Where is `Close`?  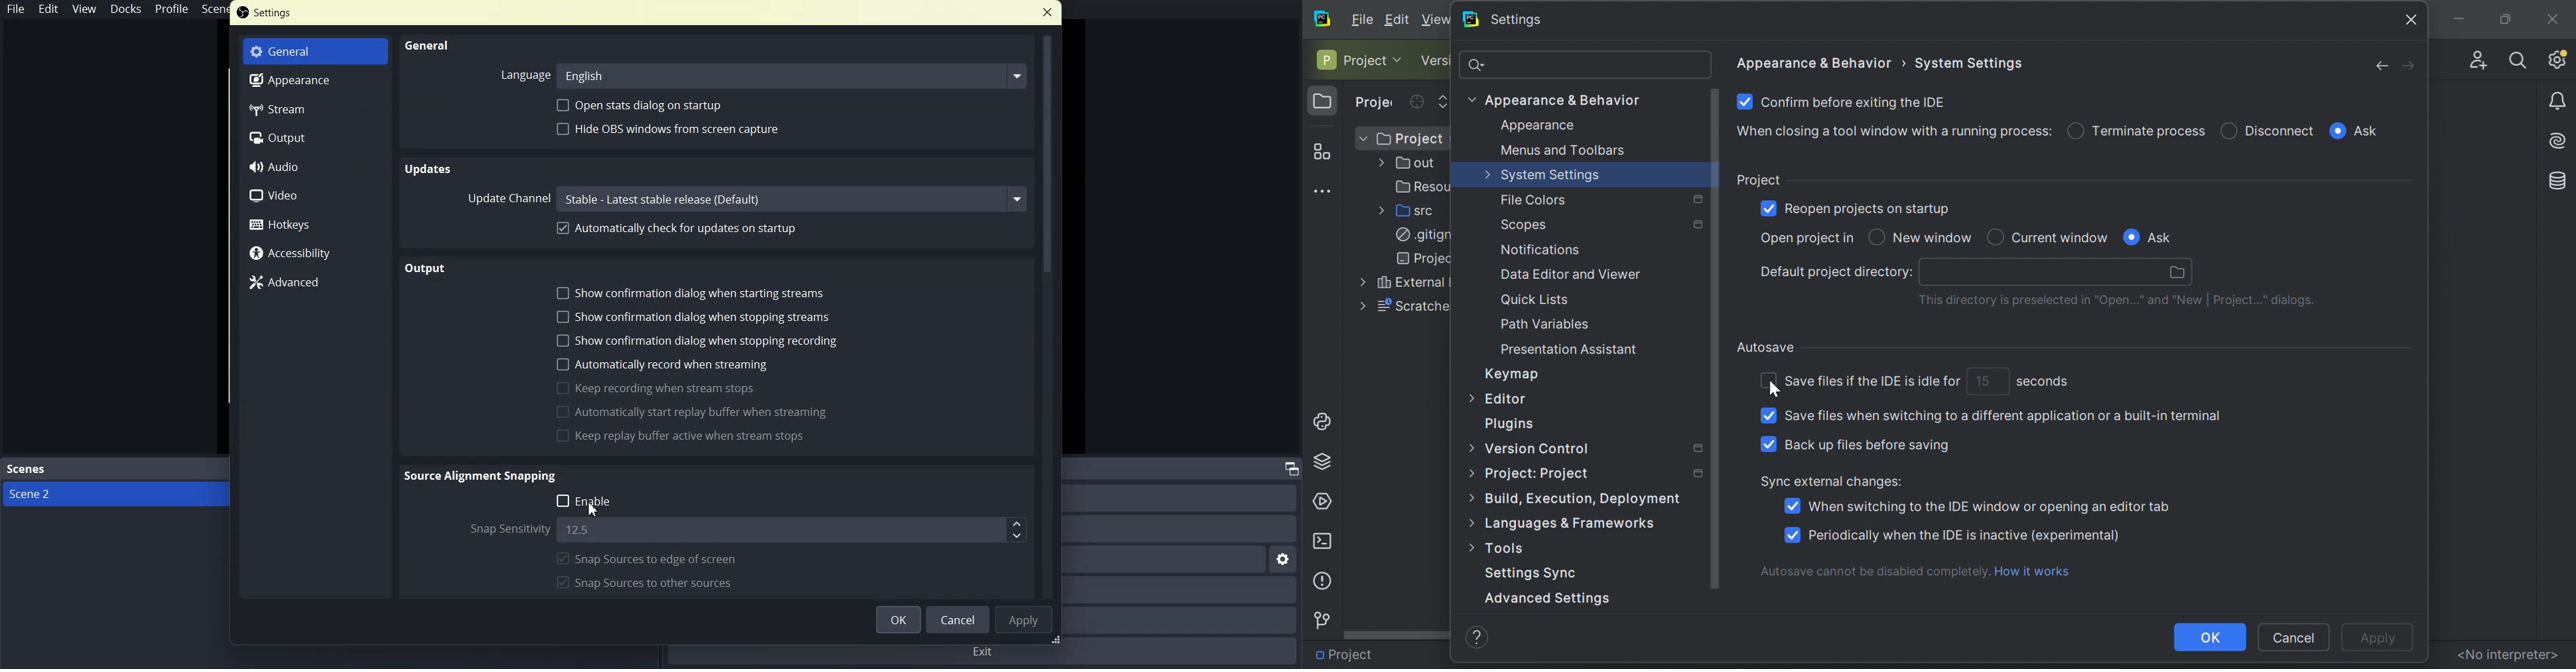 Close is located at coordinates (1048, 13).